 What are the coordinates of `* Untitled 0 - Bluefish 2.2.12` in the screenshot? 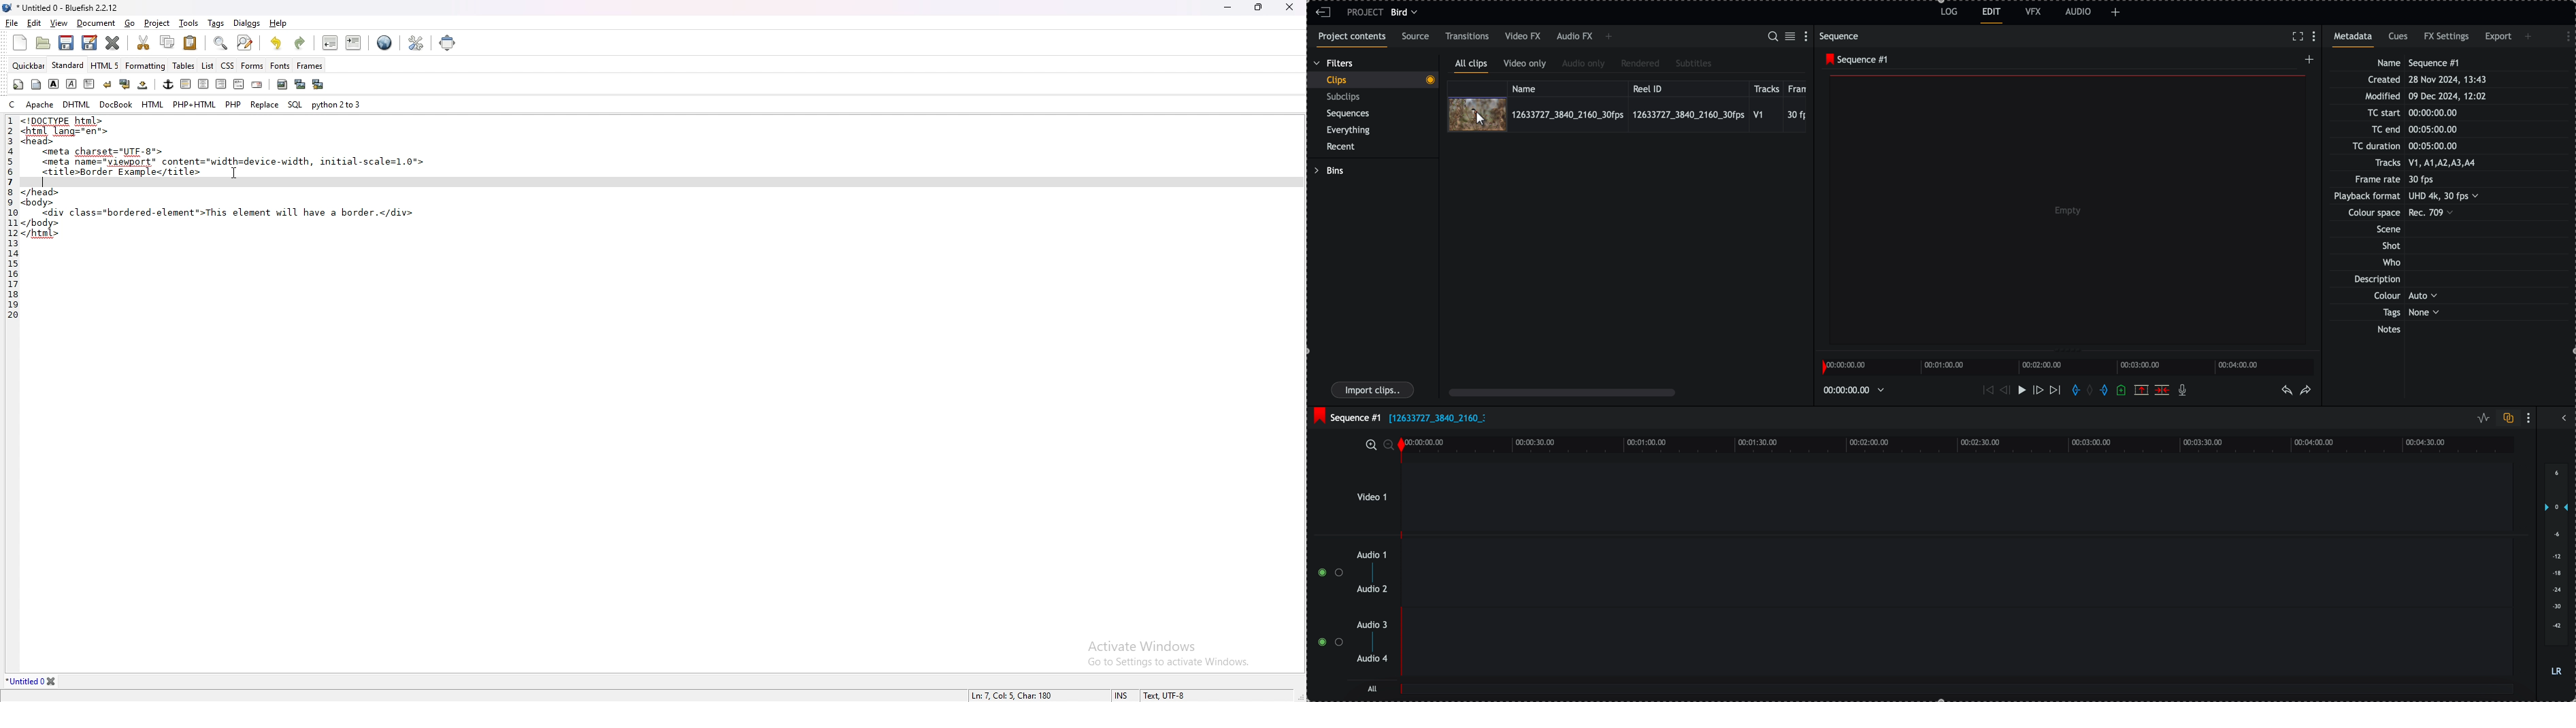 It's located at (68, 9).